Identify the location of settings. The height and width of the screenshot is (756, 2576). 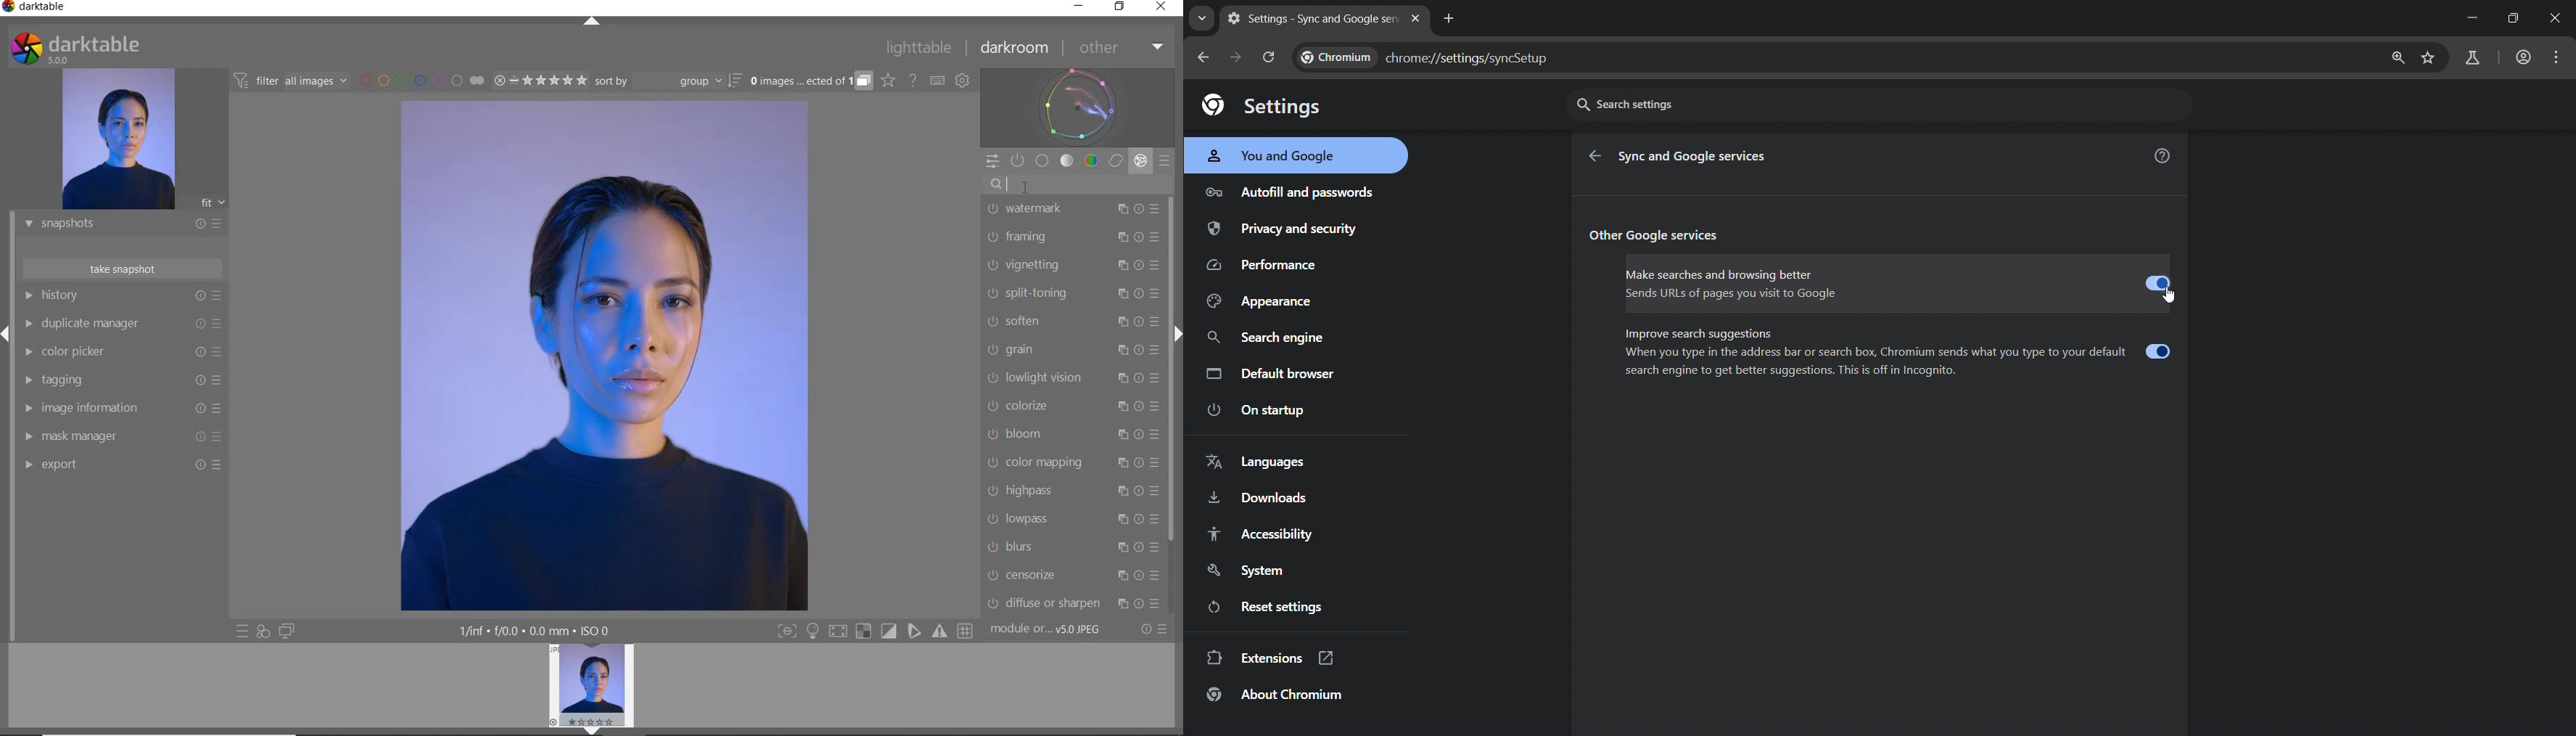
(1259, 106).